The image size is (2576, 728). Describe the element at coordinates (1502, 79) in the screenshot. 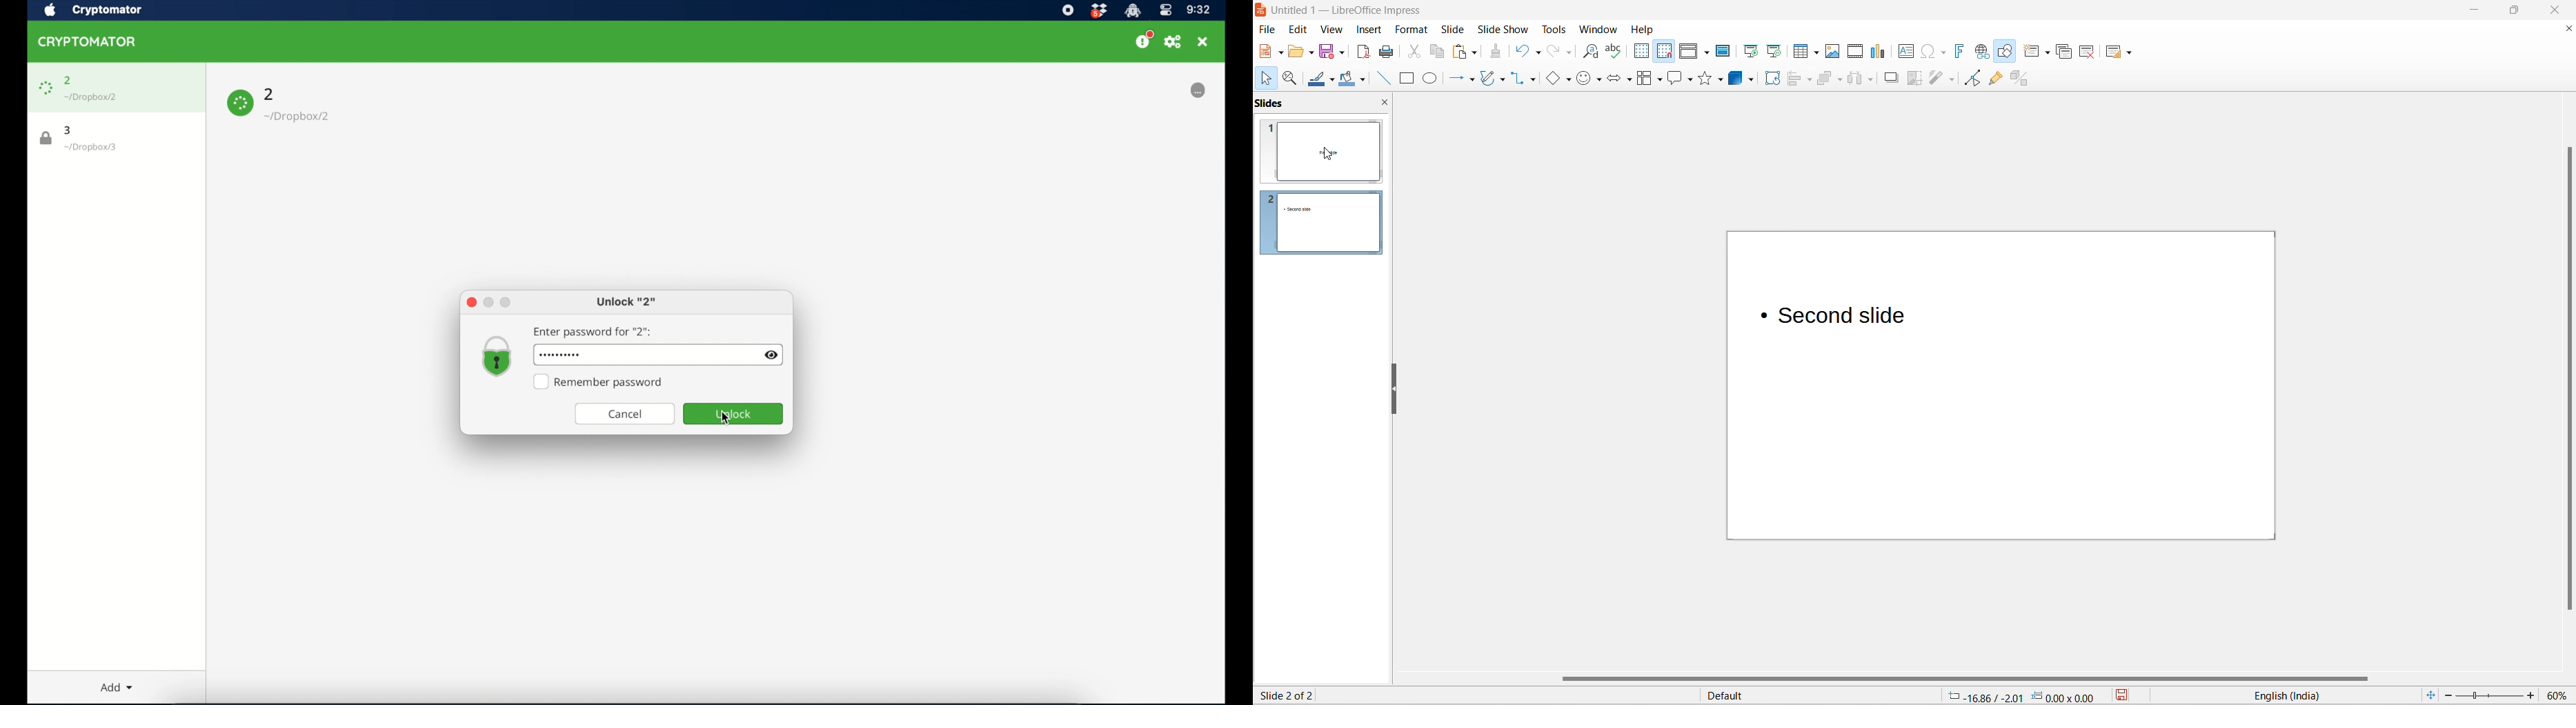

I see `curve and polygons options` at that location.